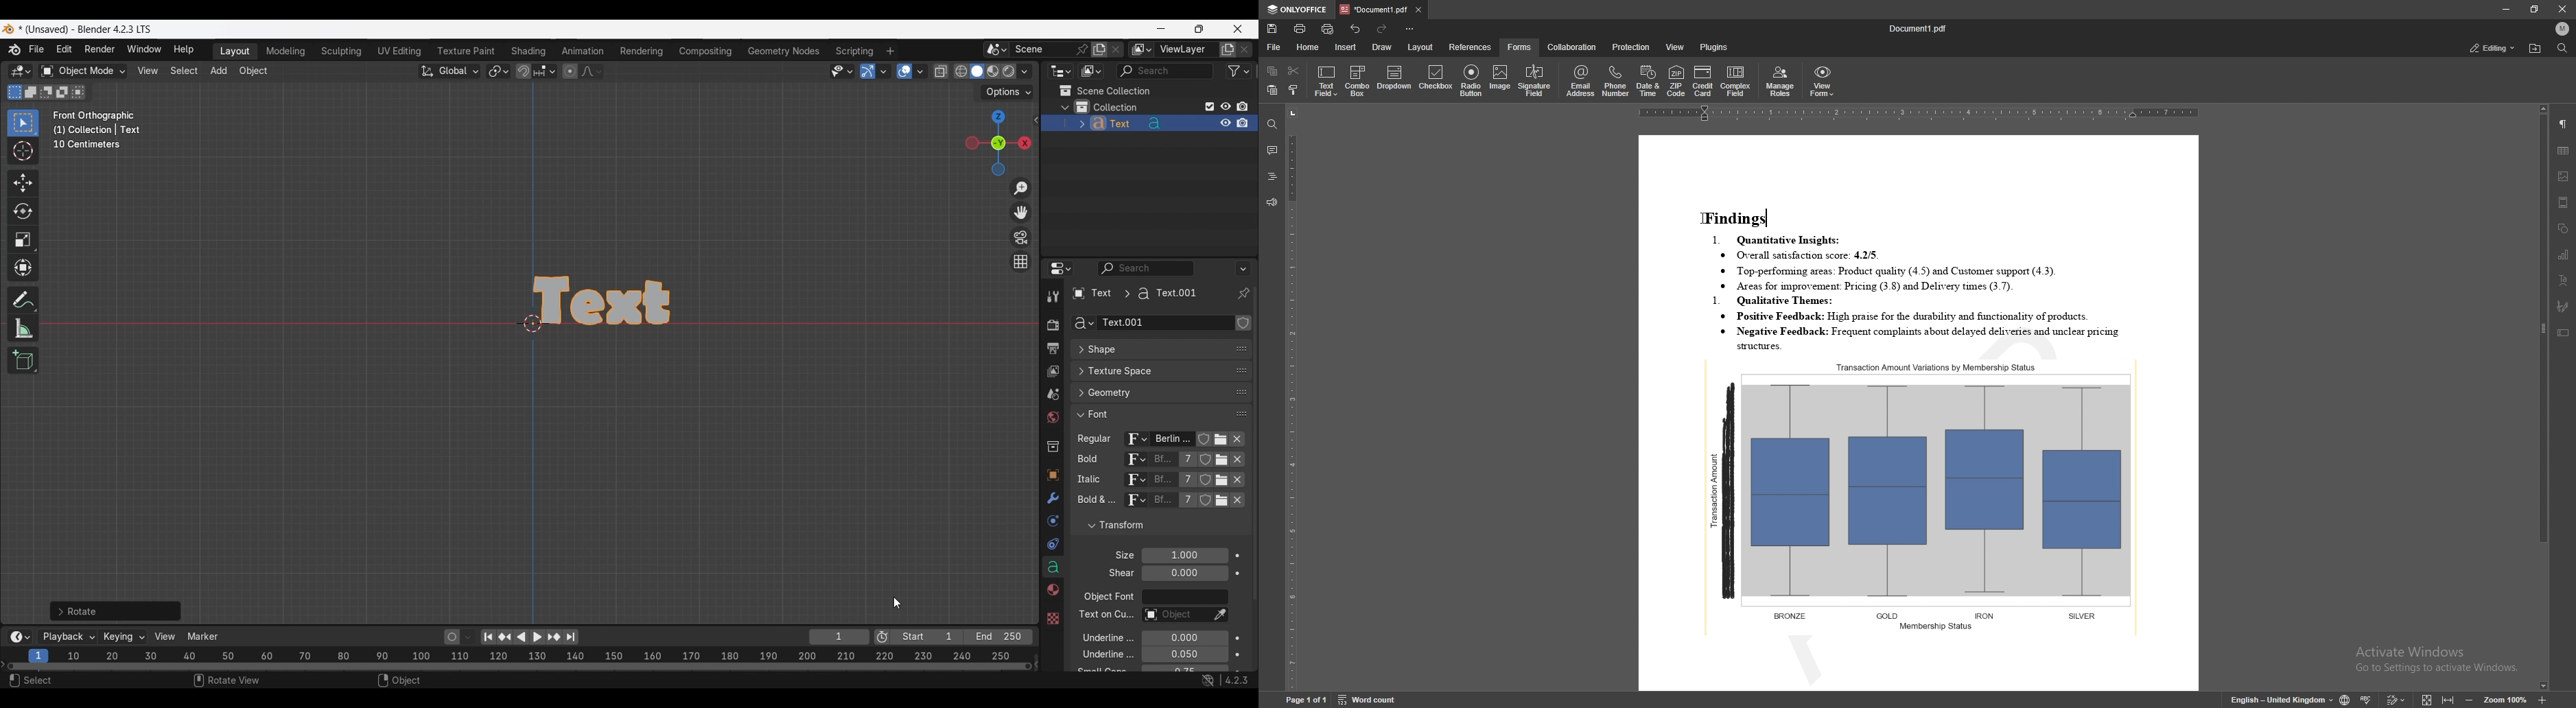  What do you see at coordinates (2561, 10) in the screenshot?
I see `close` at bounding box center [2561, 10].